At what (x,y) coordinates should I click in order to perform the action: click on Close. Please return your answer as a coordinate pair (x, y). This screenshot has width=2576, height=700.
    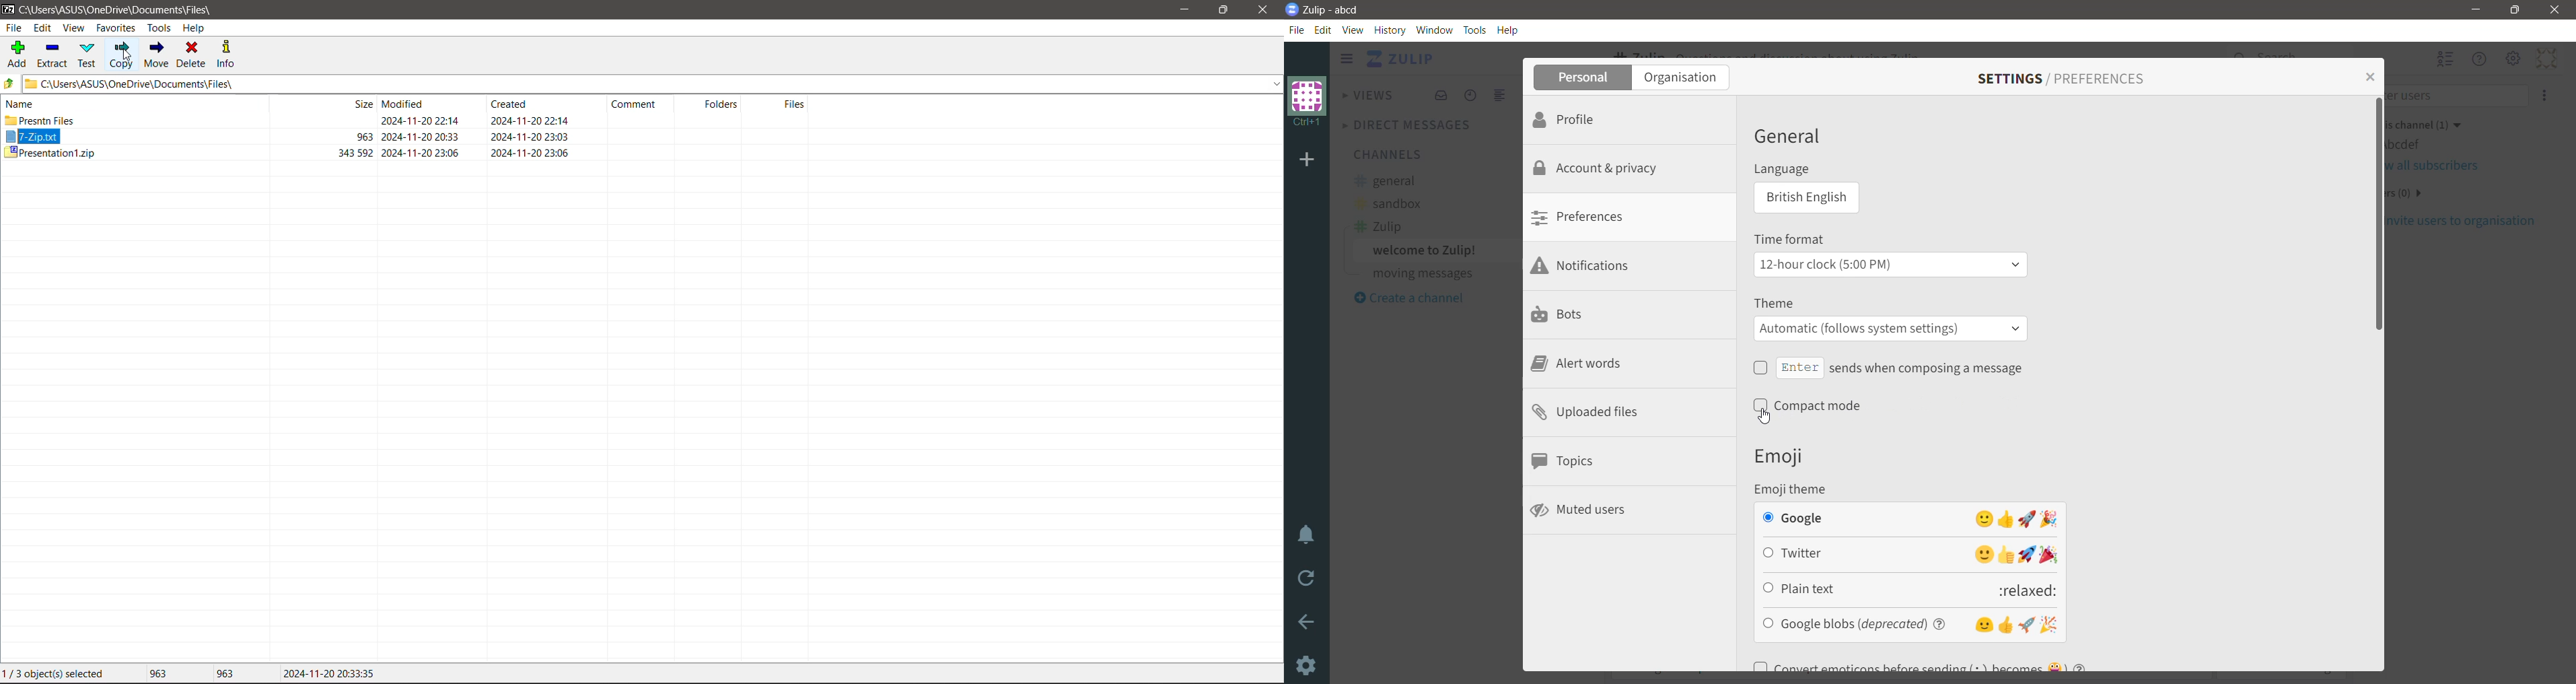
    Looking at the image, I should click on (2368, 76).